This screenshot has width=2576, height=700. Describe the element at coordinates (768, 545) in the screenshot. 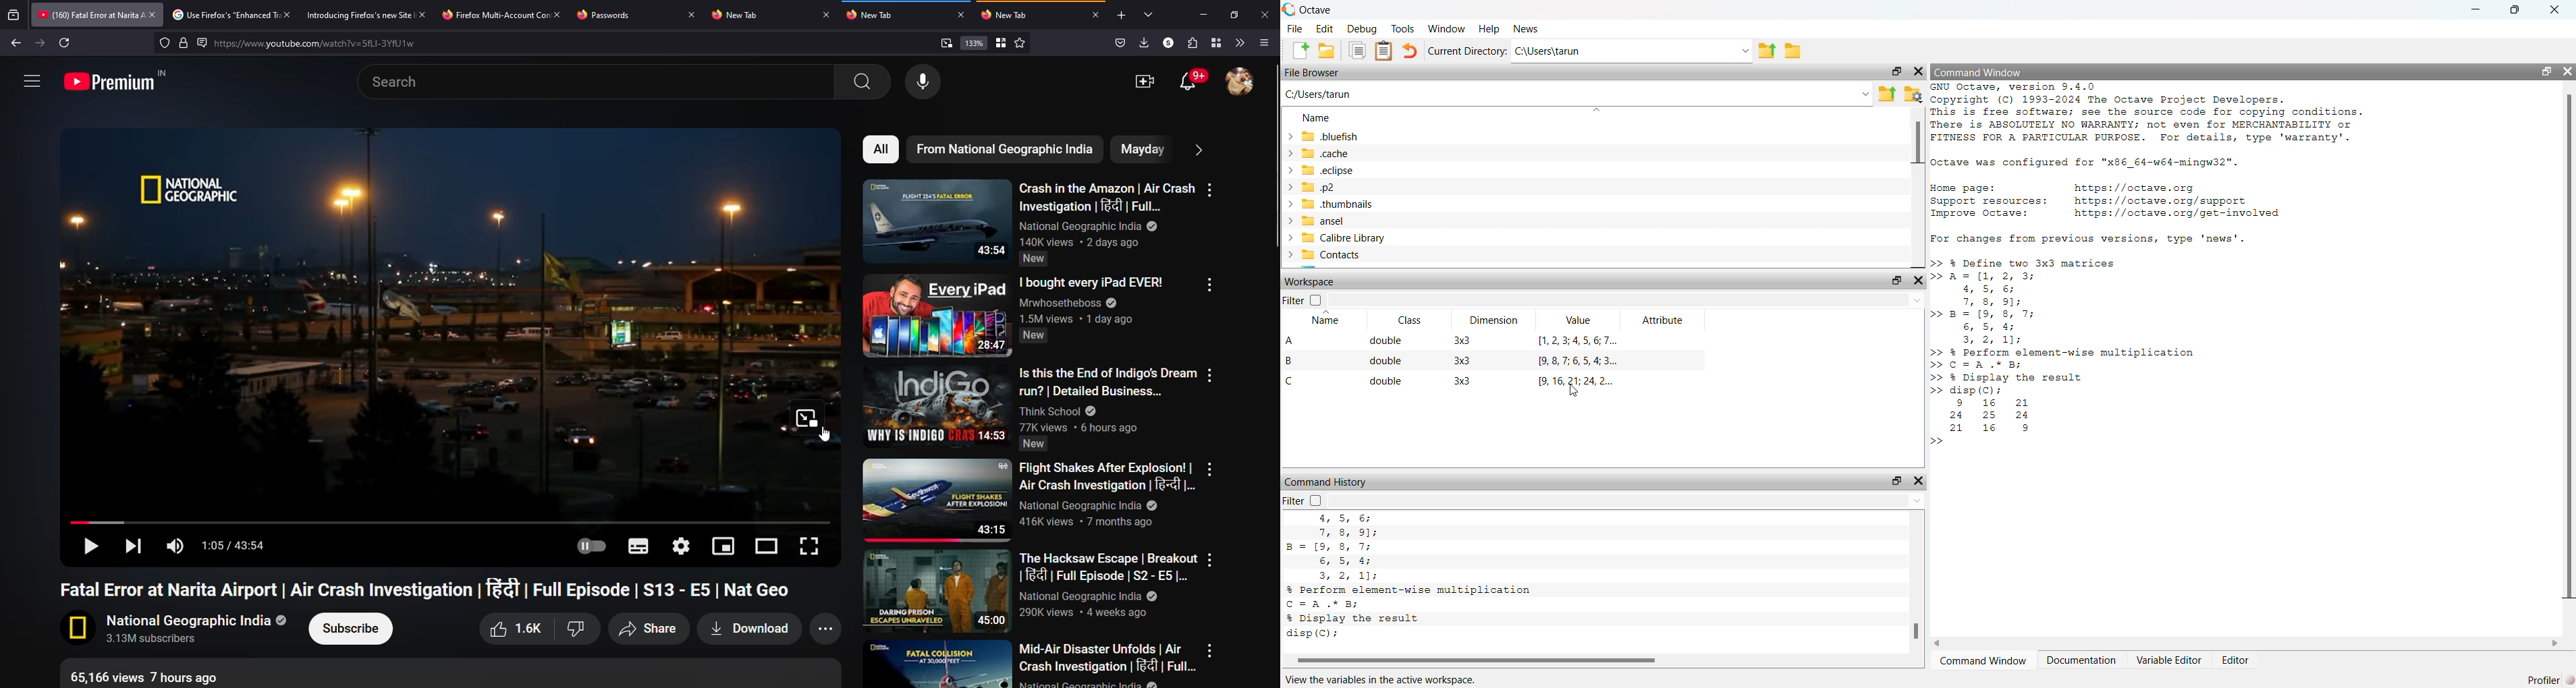

I see `view` at that location.